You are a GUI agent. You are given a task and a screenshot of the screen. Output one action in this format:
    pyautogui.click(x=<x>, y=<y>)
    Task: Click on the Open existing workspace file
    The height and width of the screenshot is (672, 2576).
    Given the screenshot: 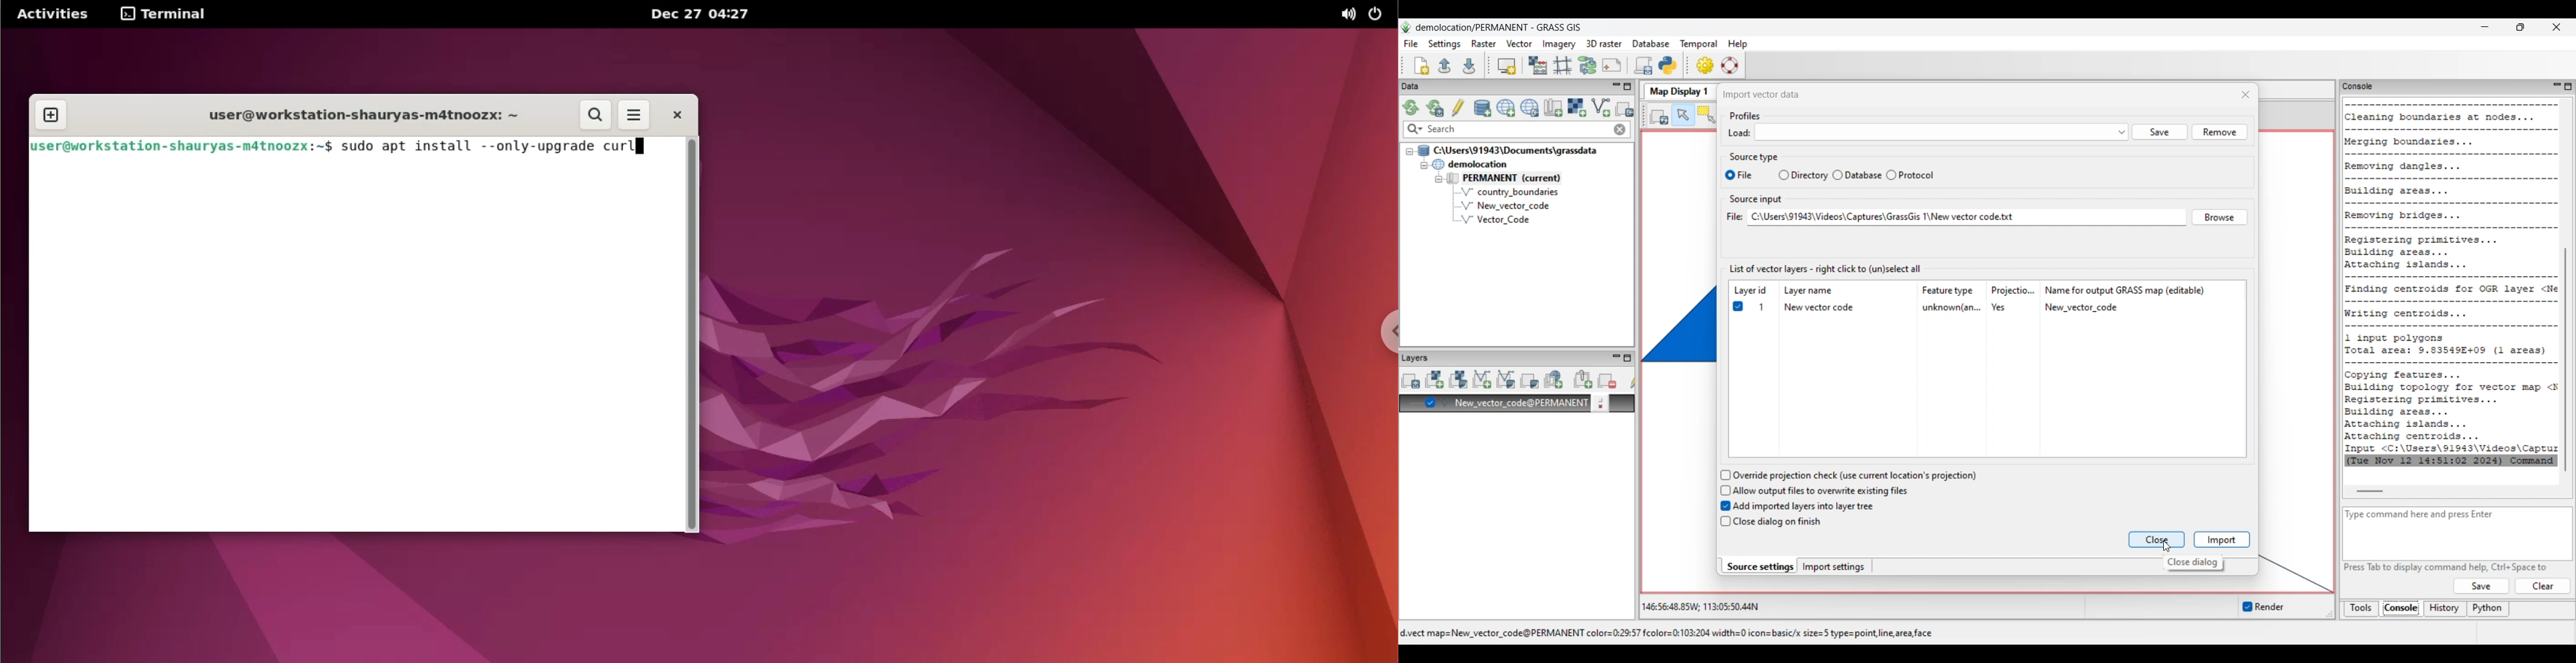 What is the action you would take?
    pyautogui.click(x=1444, y=65)
    